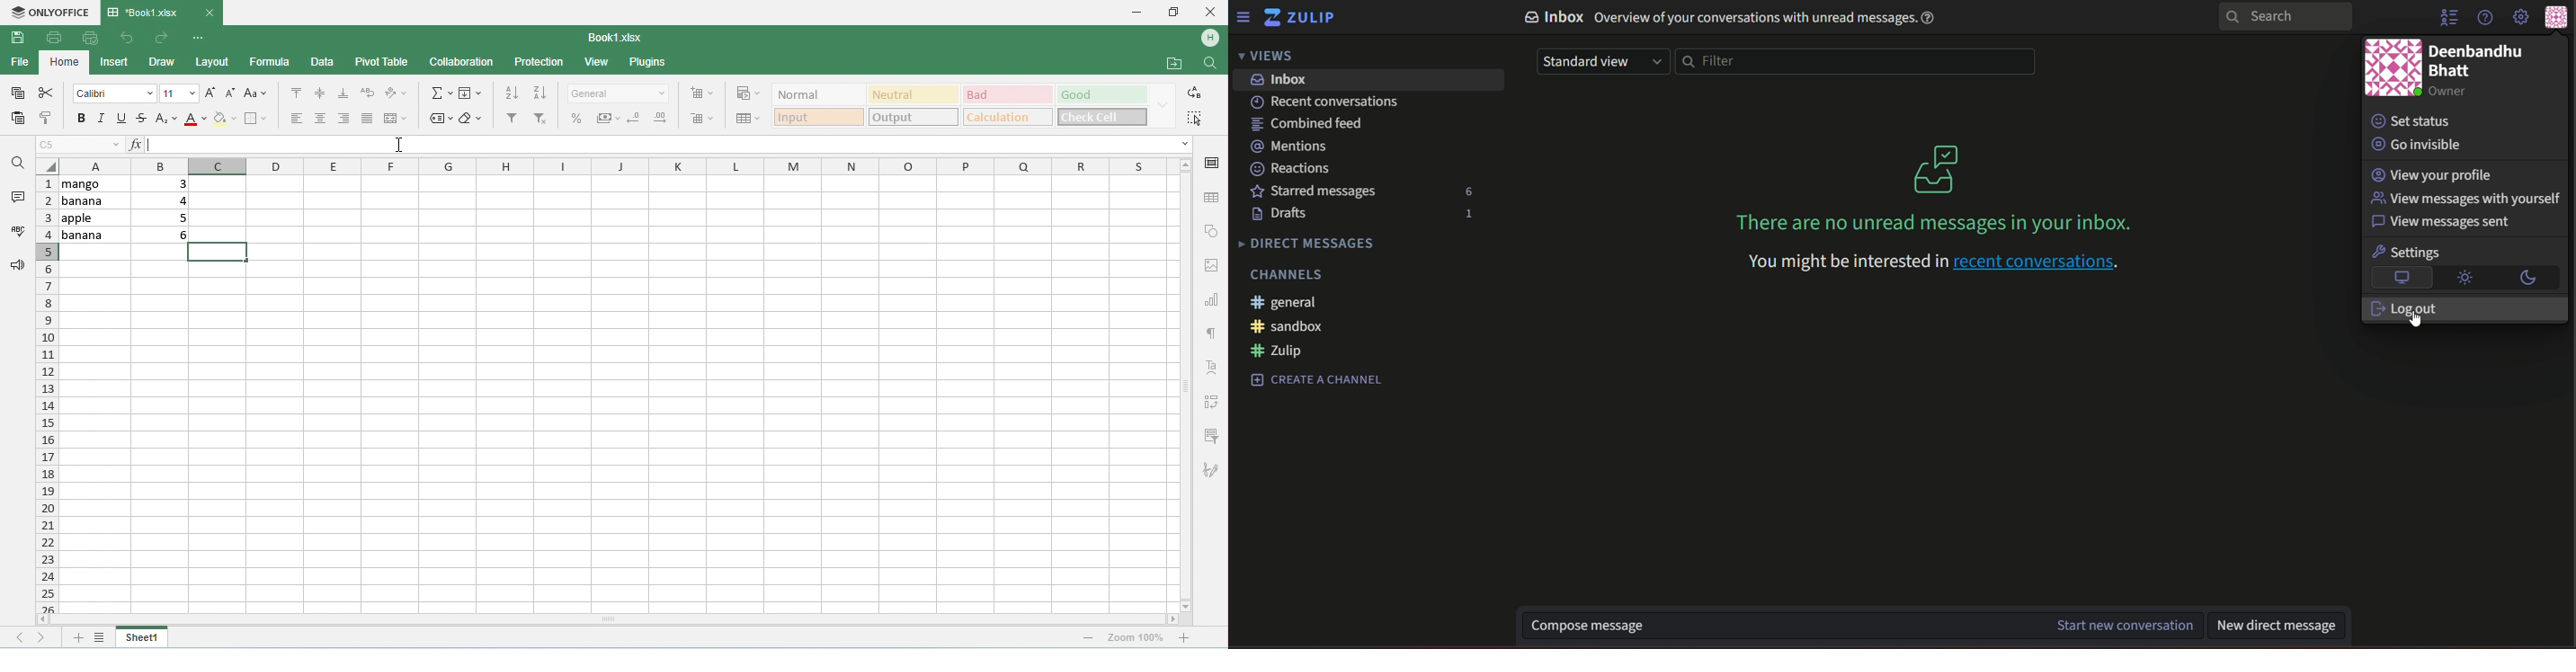 This screenshot has height=672, width=2576. What do you see at coordinates (1934, 248) in the screenshot?
I see `text` at bounding box center [1934, 248].